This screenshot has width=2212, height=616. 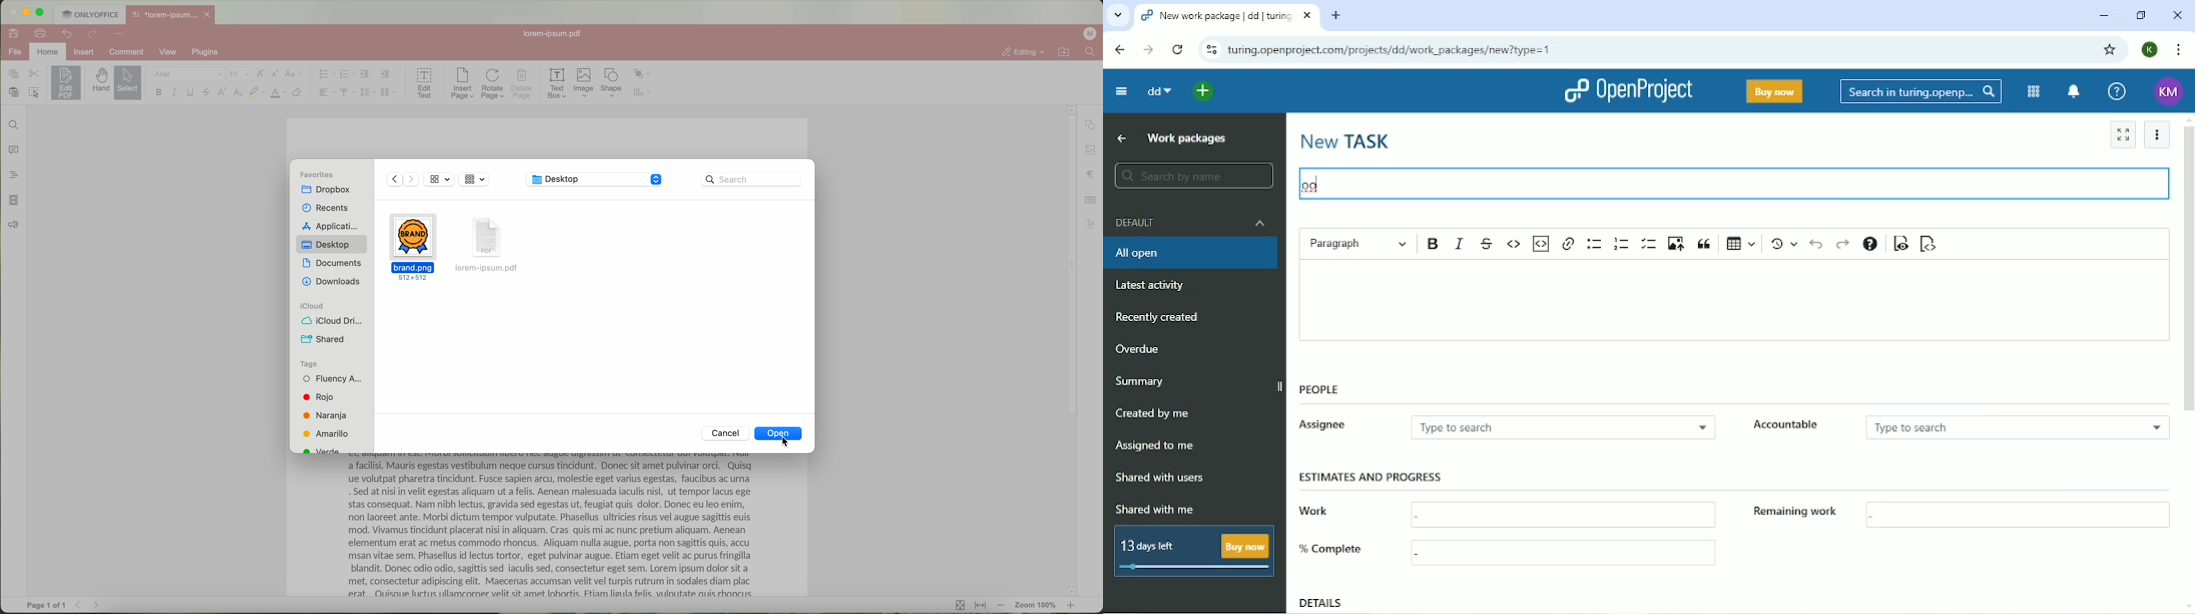 I want to click on line spacing, so click(x=368, y=92).